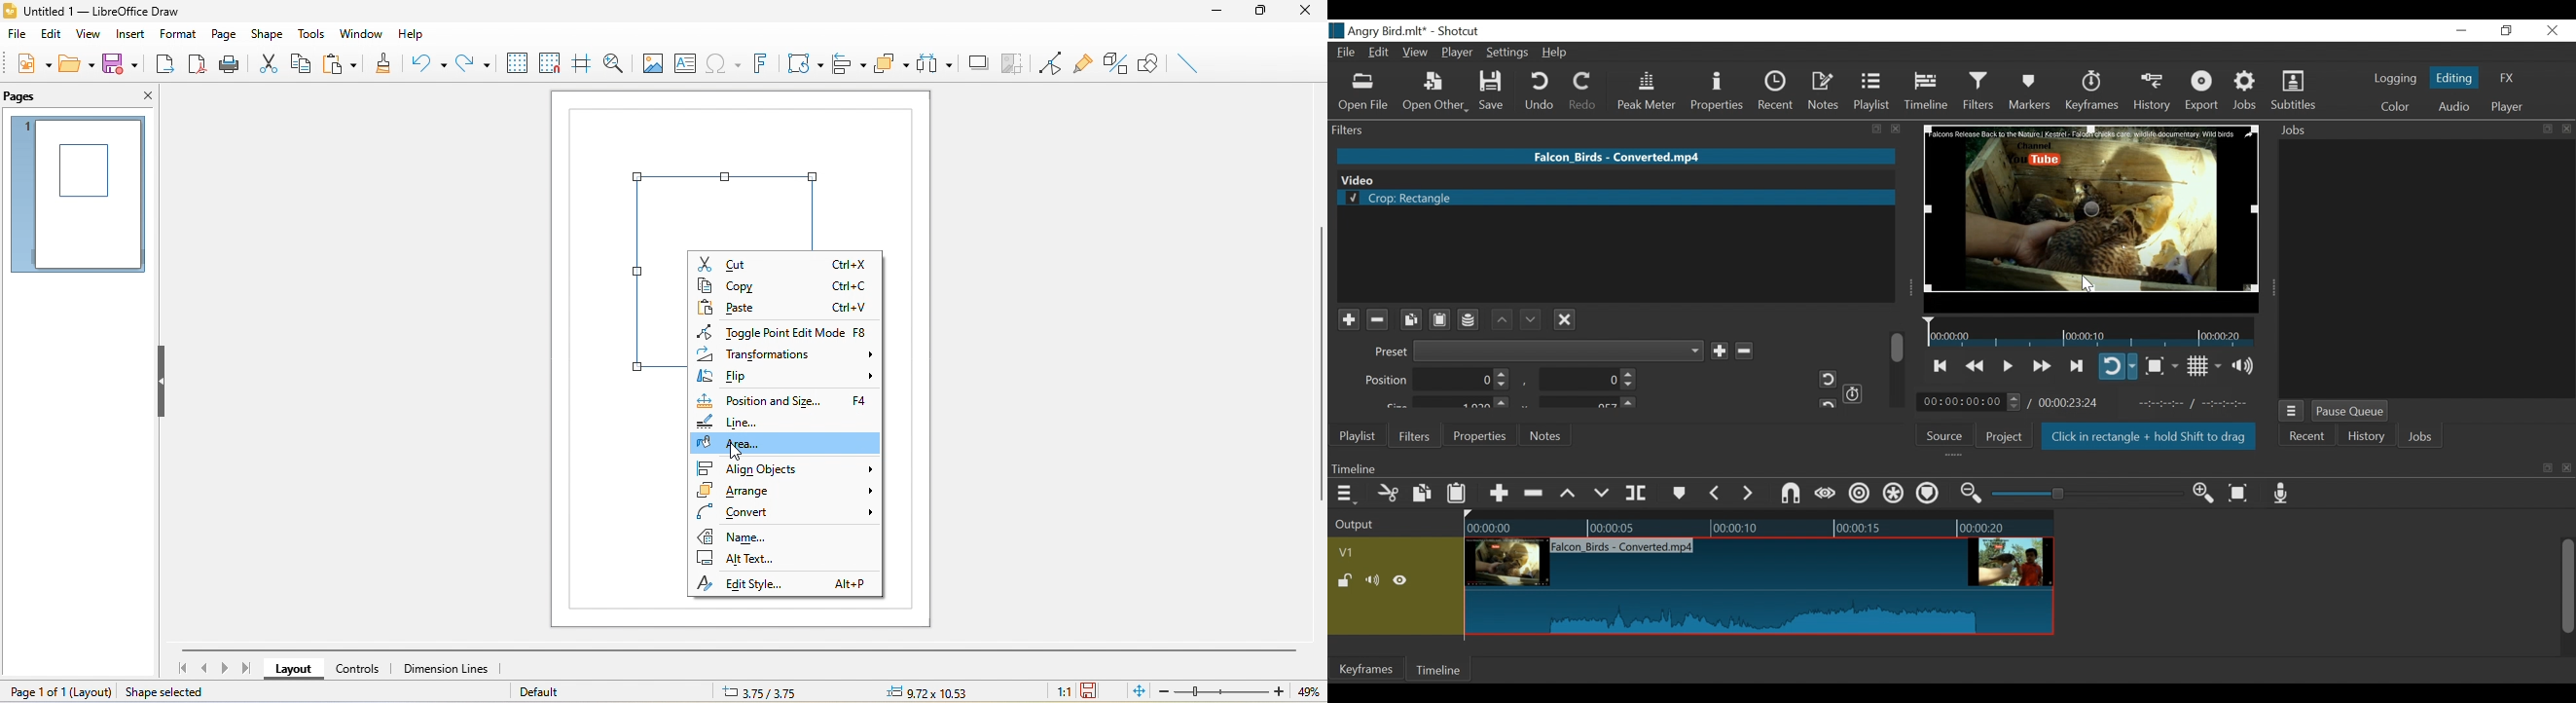 The width and height of the screenshot is (2576, 728). Describe the element at coordinates (2118, 366) in the screenshot. I see `Toggle player looping` at that location.